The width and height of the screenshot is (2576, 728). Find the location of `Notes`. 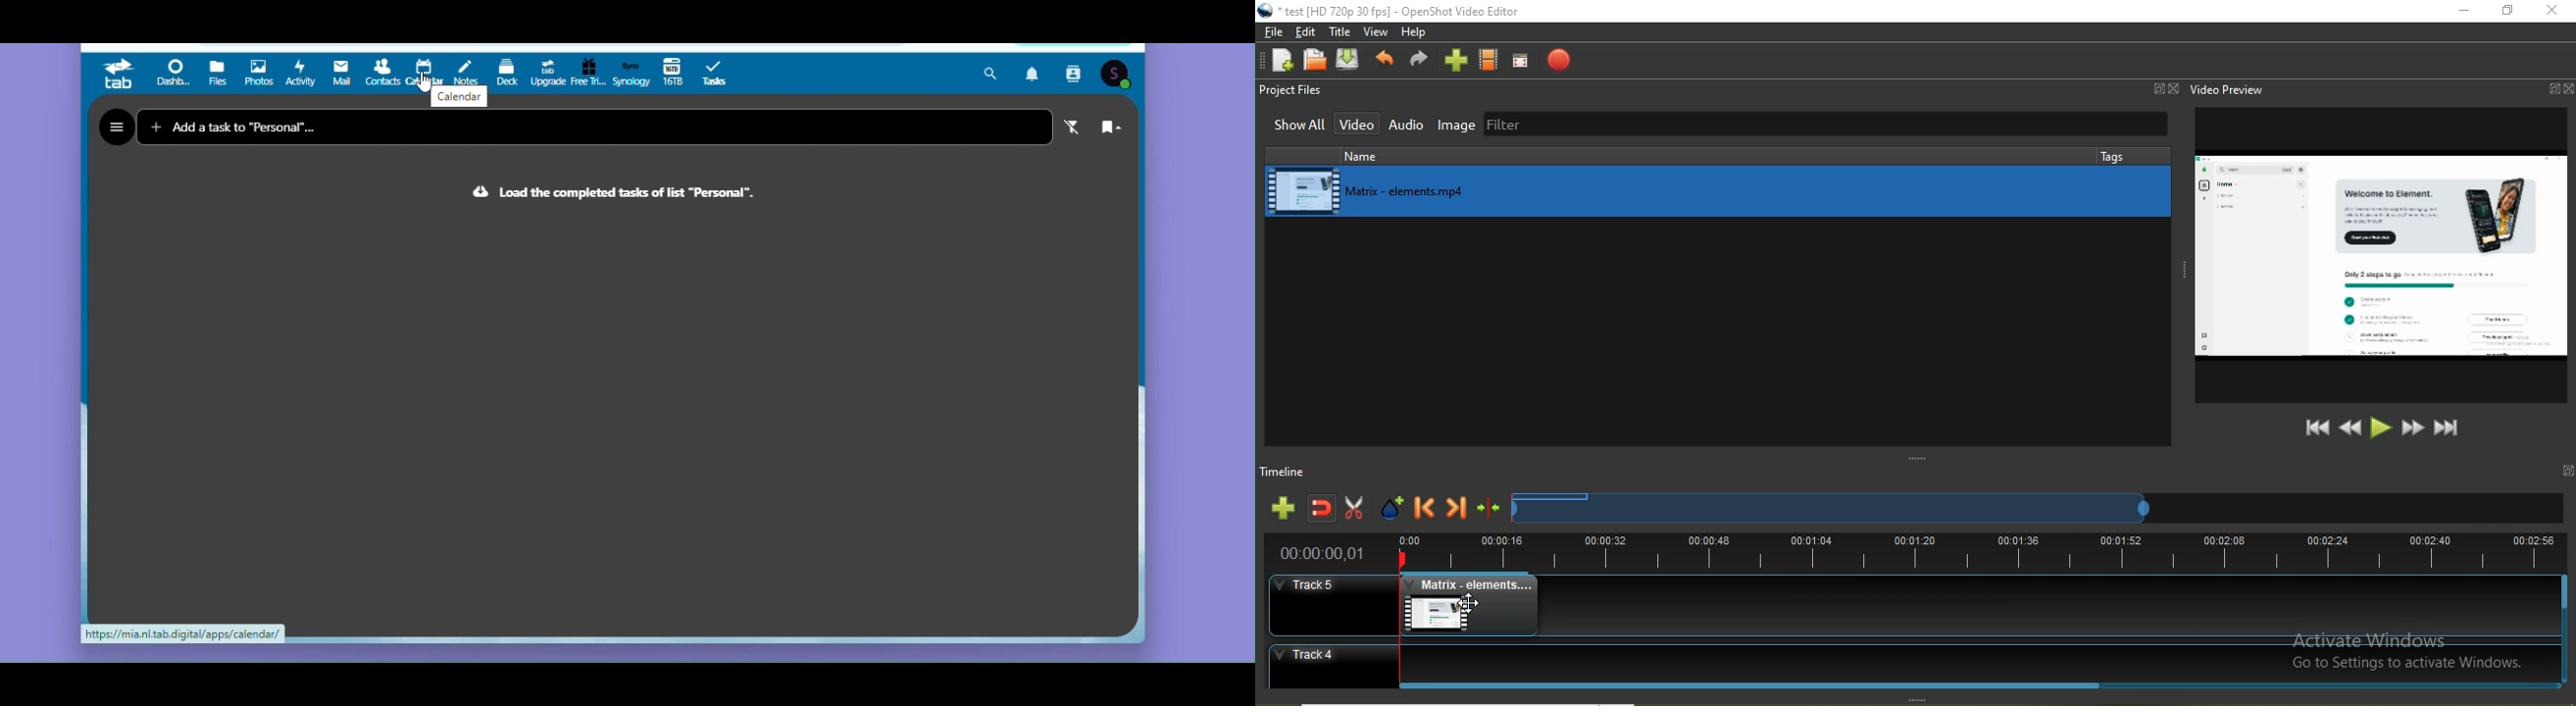

Notes is located at coordinates (467, 70).